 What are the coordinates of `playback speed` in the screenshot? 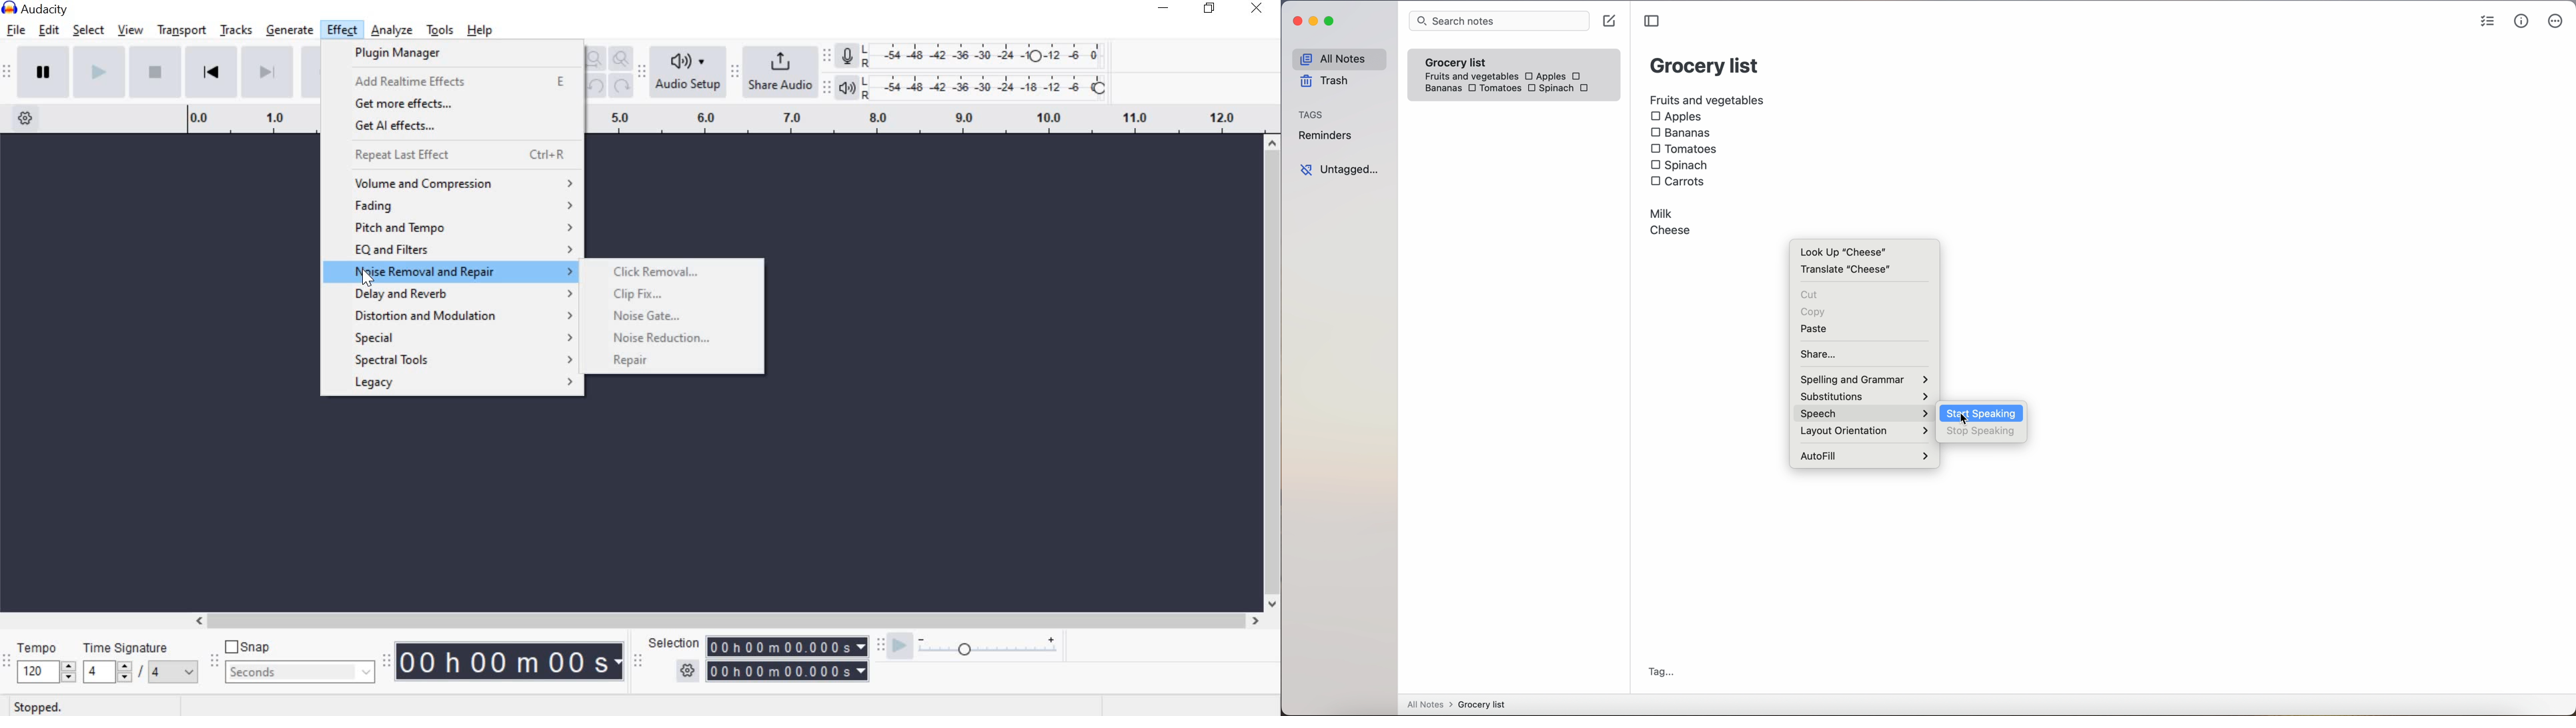 It's located at (902, 648).